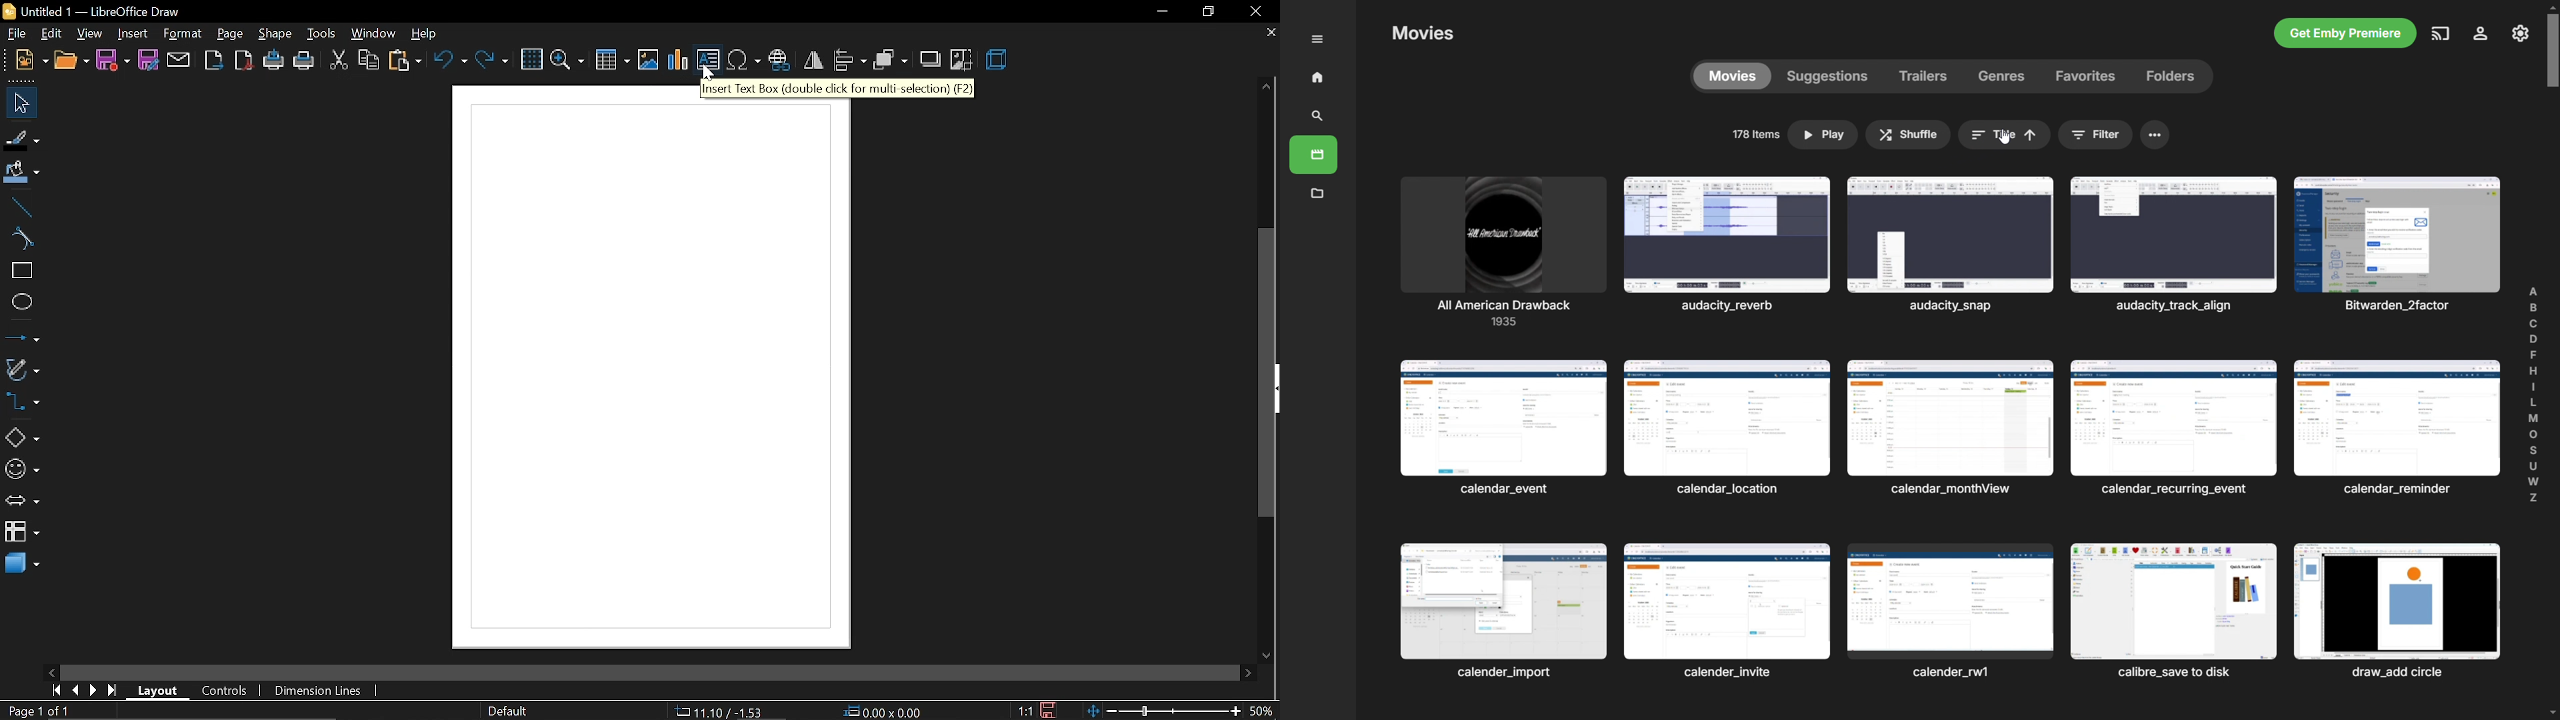 This screenshot has height=728, width=2576. What do you see at coordinates (1727, 429) in the screenshot?
I see `` at bounding box center [1727, 429].